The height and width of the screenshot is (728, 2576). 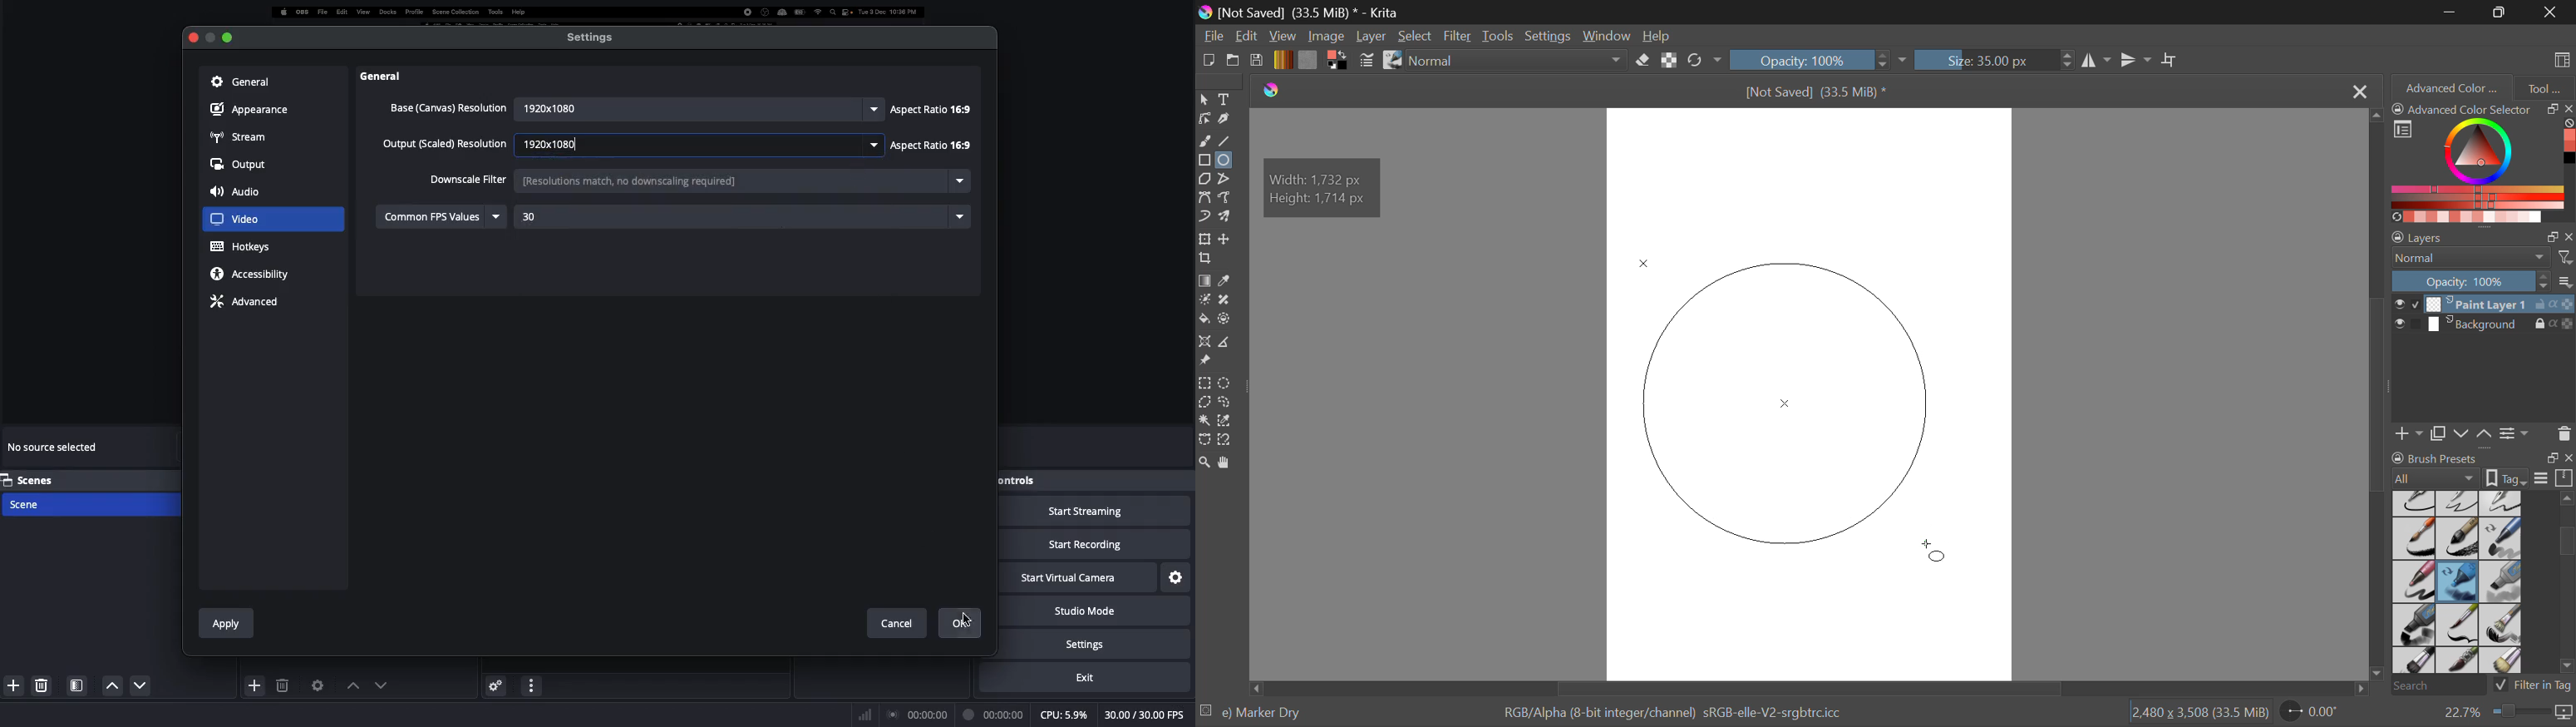 I want to click on Ink-7 Brush Rough, so click(x=2412, y=540).